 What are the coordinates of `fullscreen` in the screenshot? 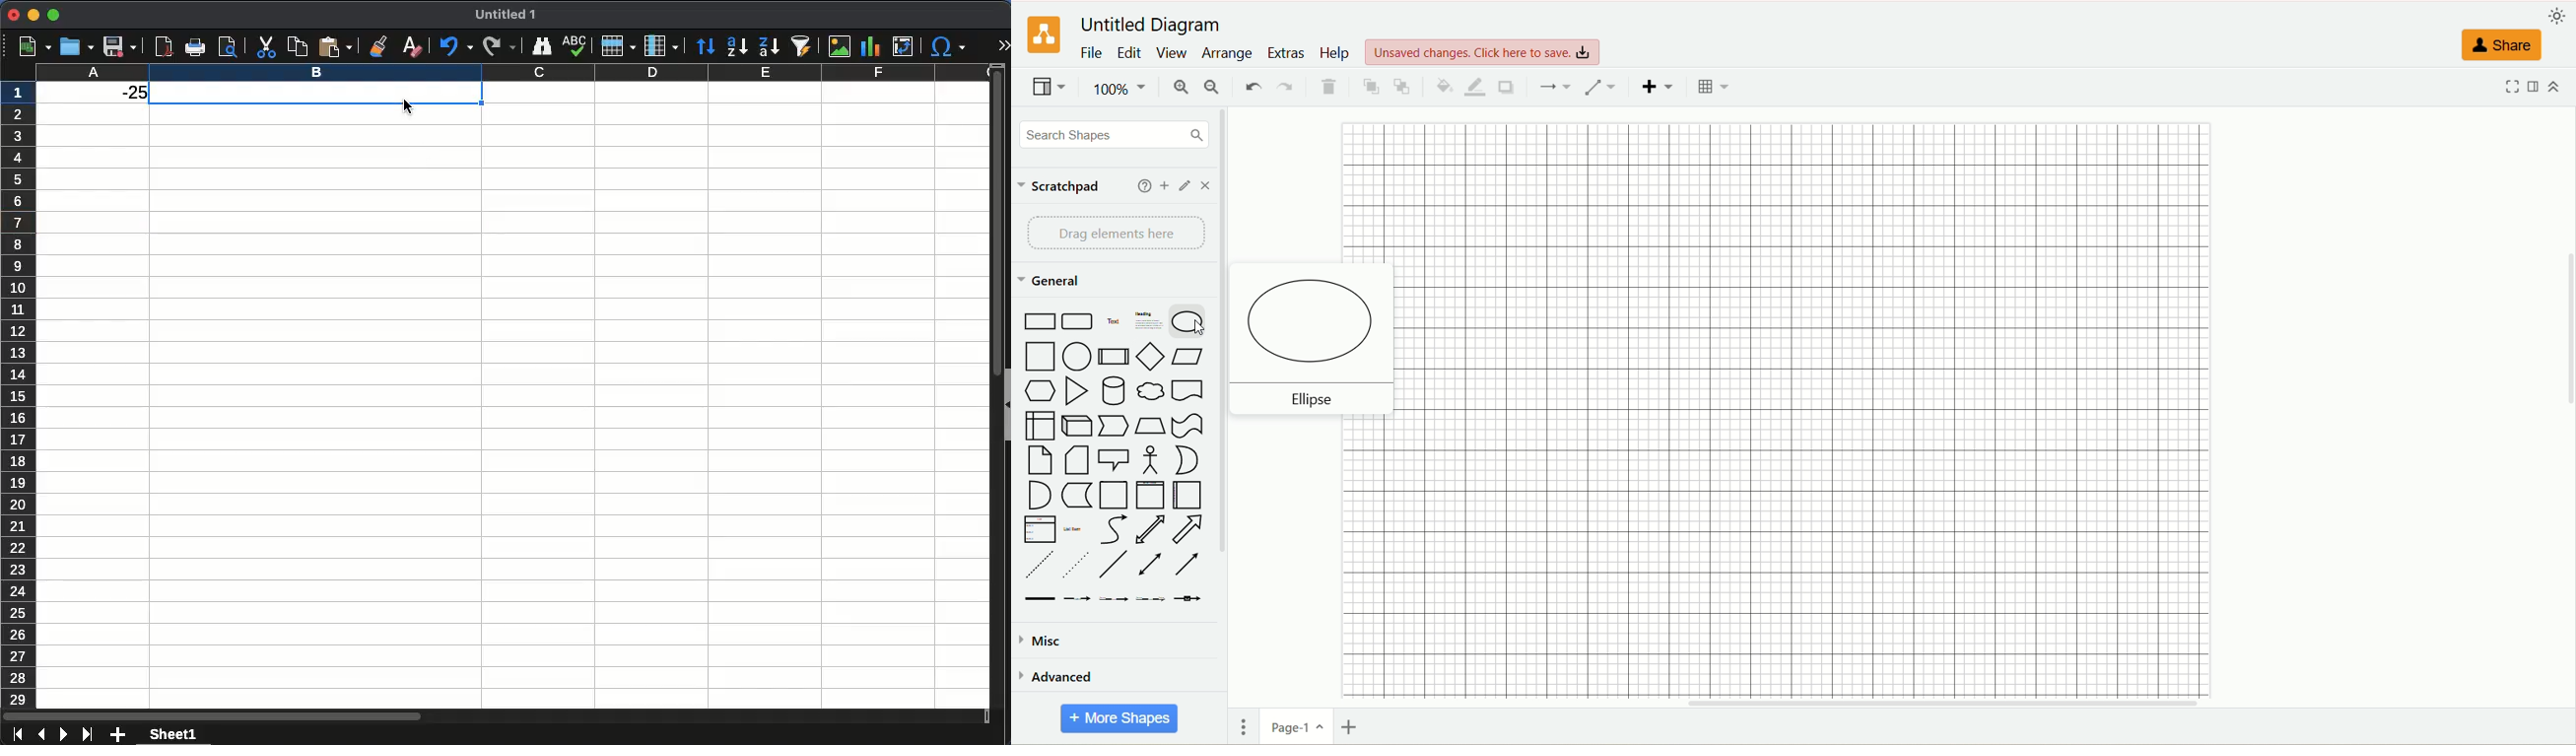 It's located at (2512, 91).